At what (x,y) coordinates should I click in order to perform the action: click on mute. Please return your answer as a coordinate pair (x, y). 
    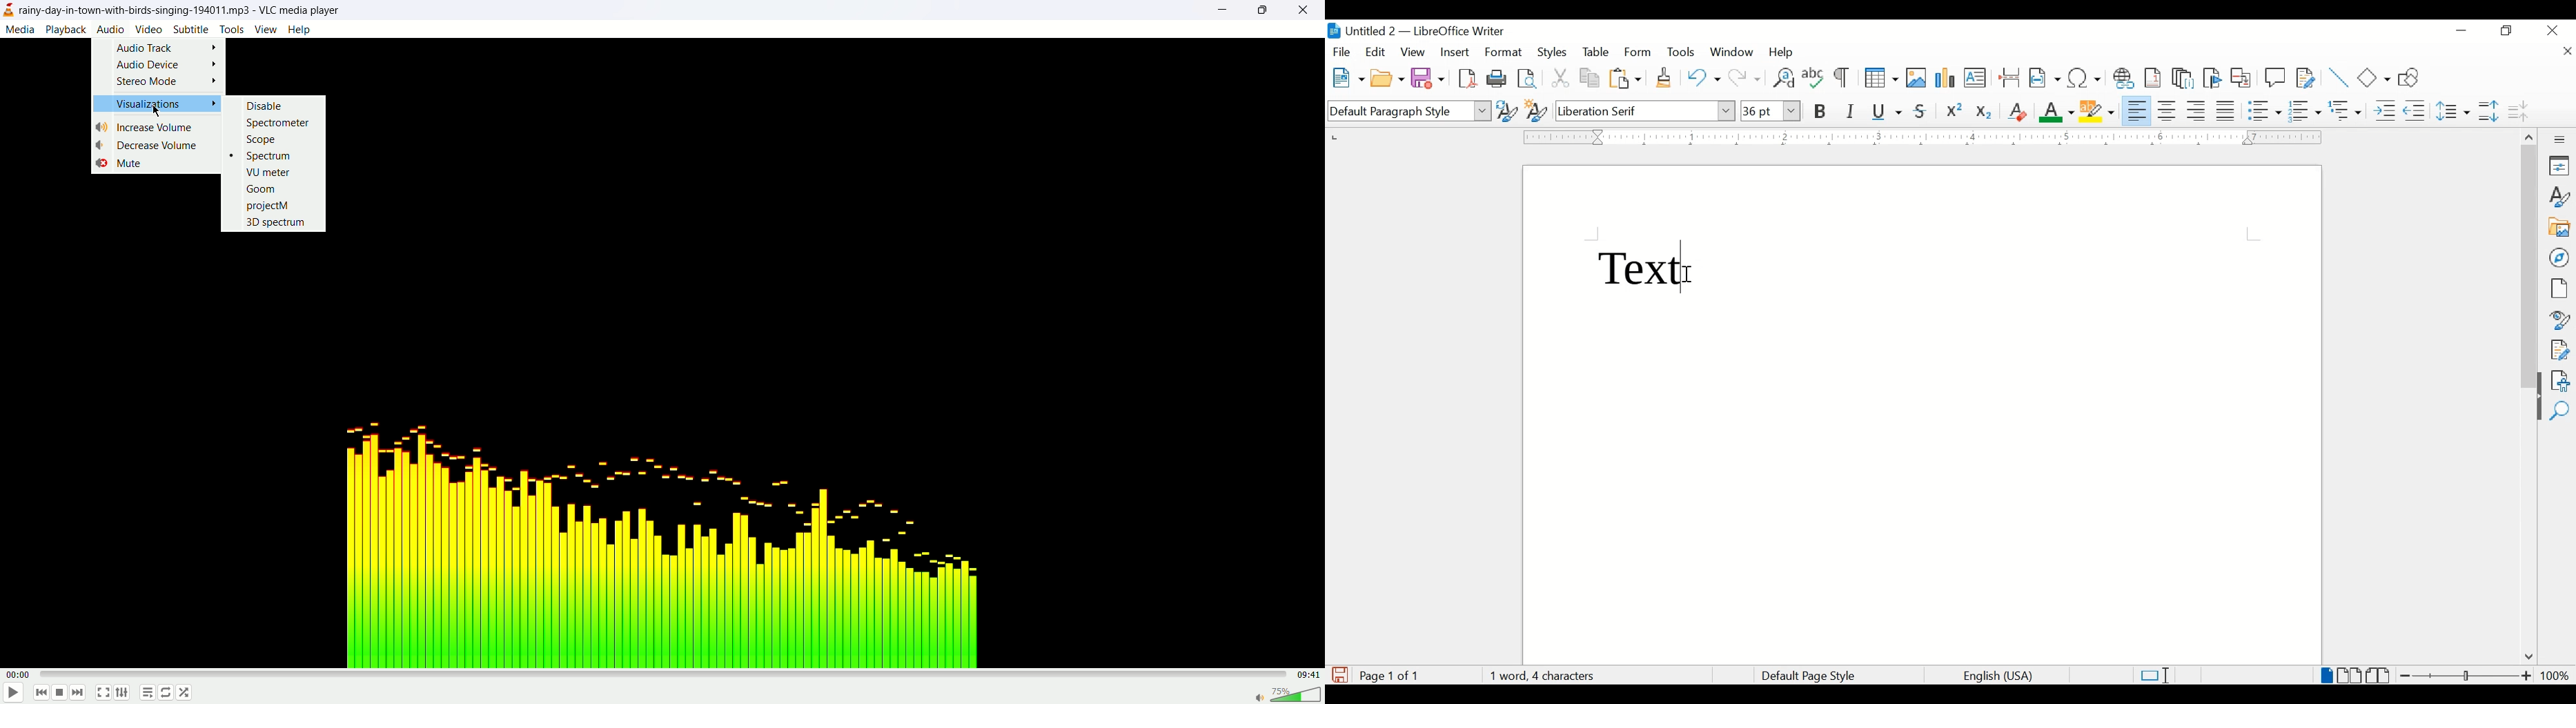
    Looking at the image, I should click on (119, 164).